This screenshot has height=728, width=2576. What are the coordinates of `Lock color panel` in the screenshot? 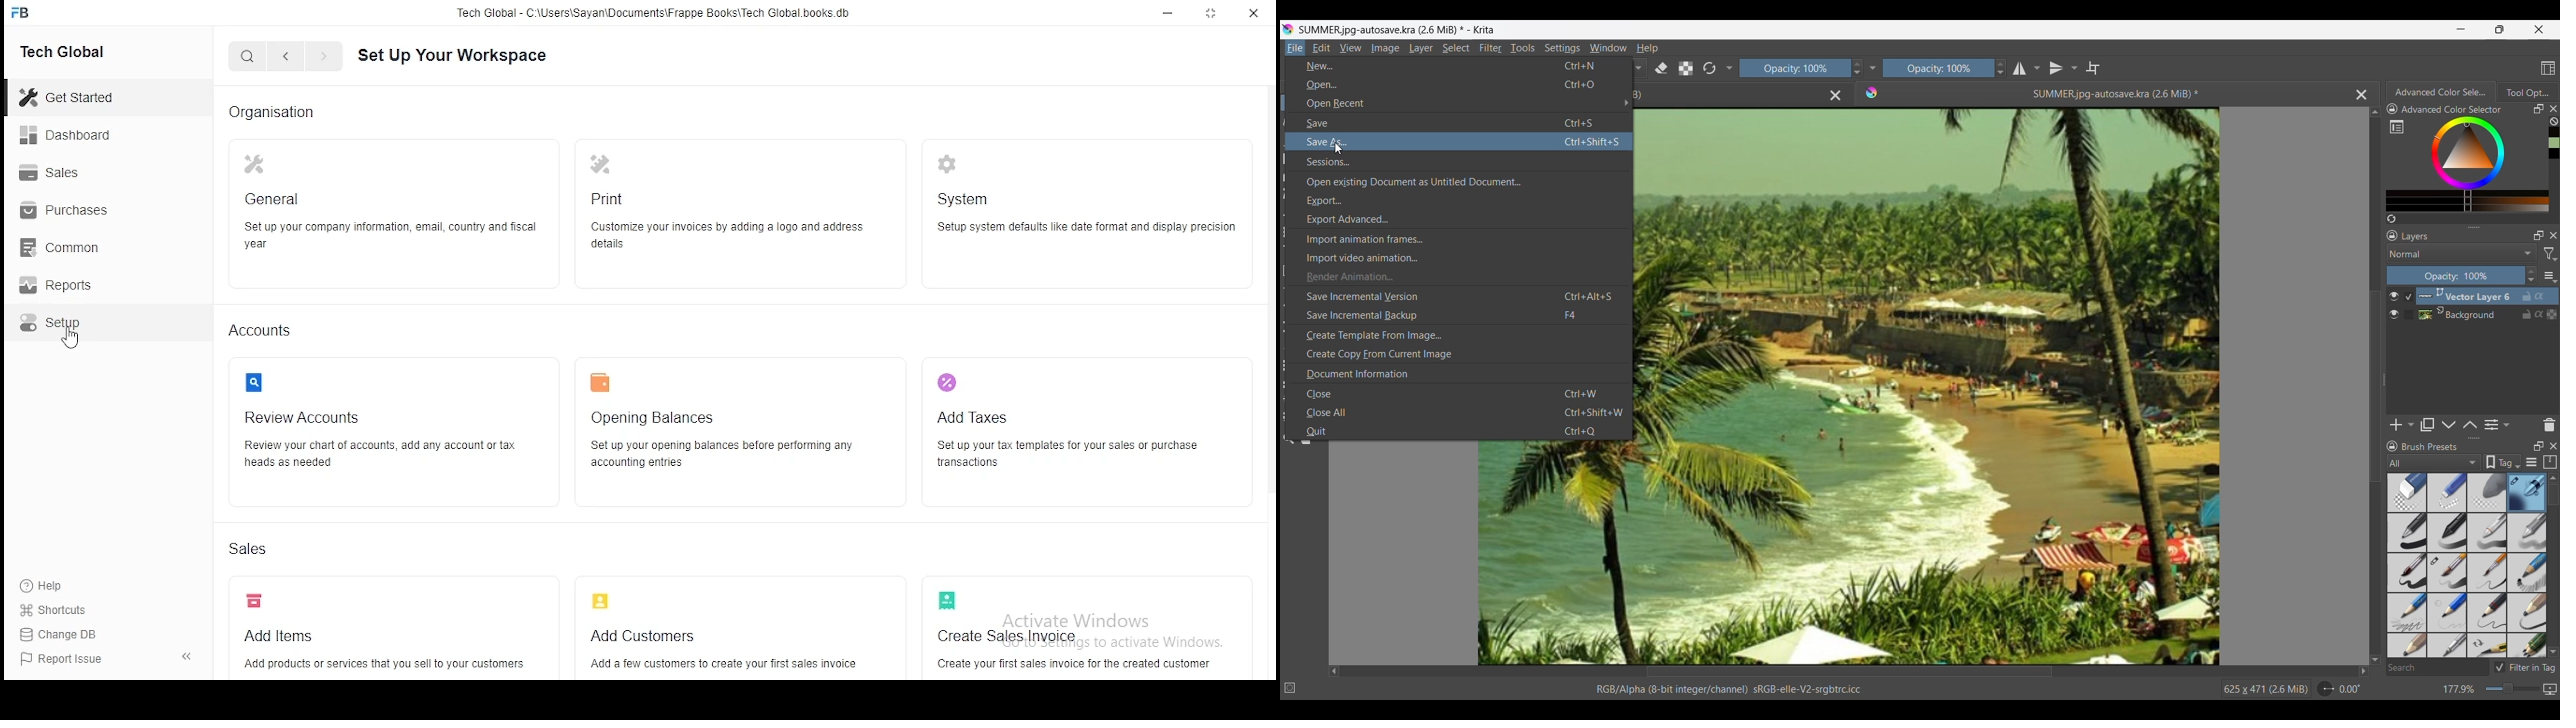 It's located at (2392, 109).